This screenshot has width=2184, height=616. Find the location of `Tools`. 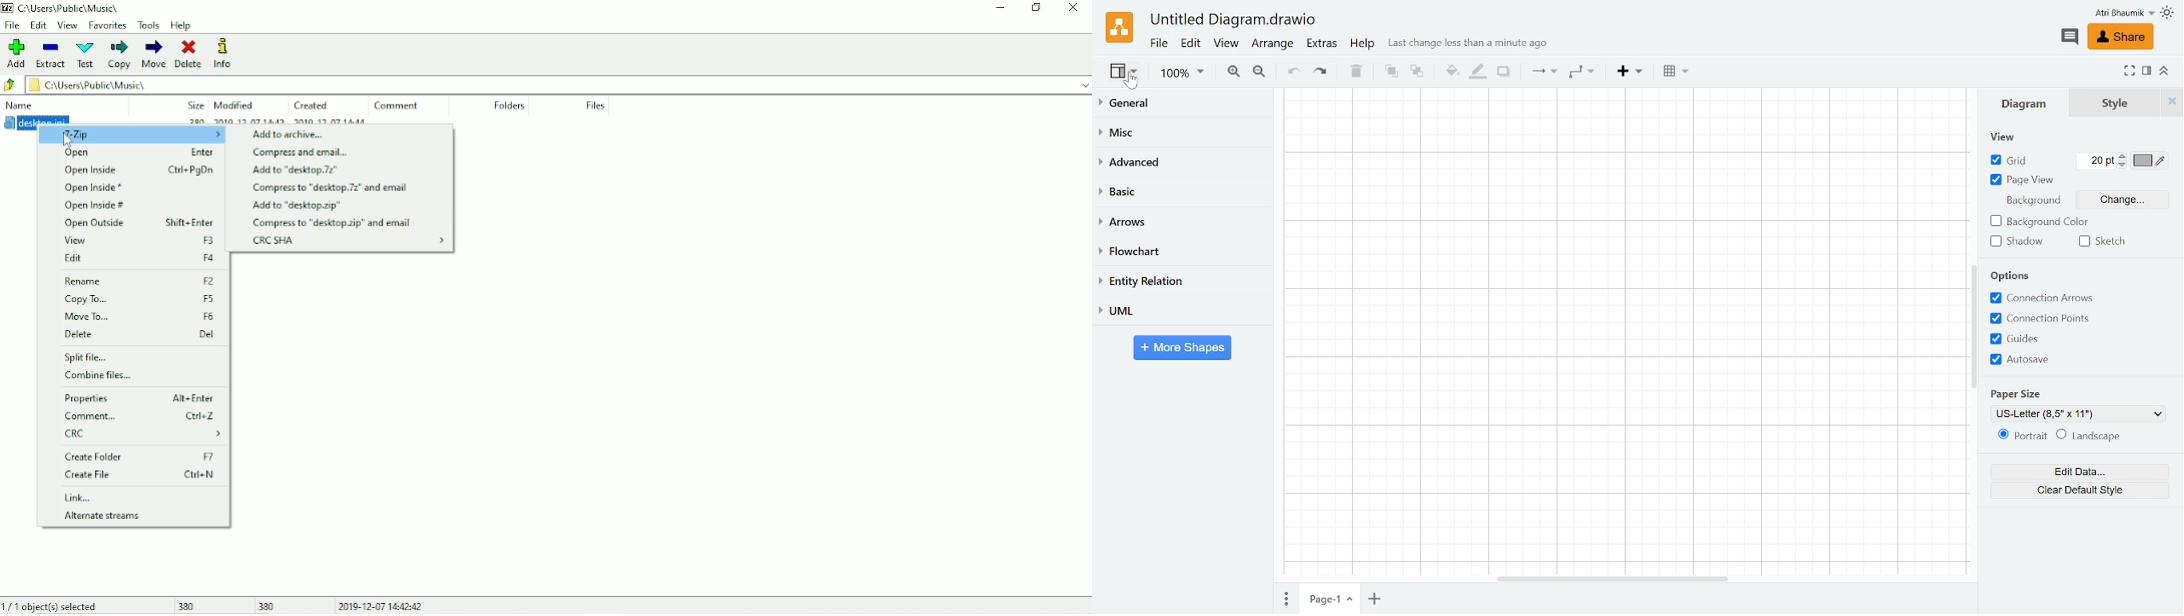

Tools is located at coordinates (148, 25).